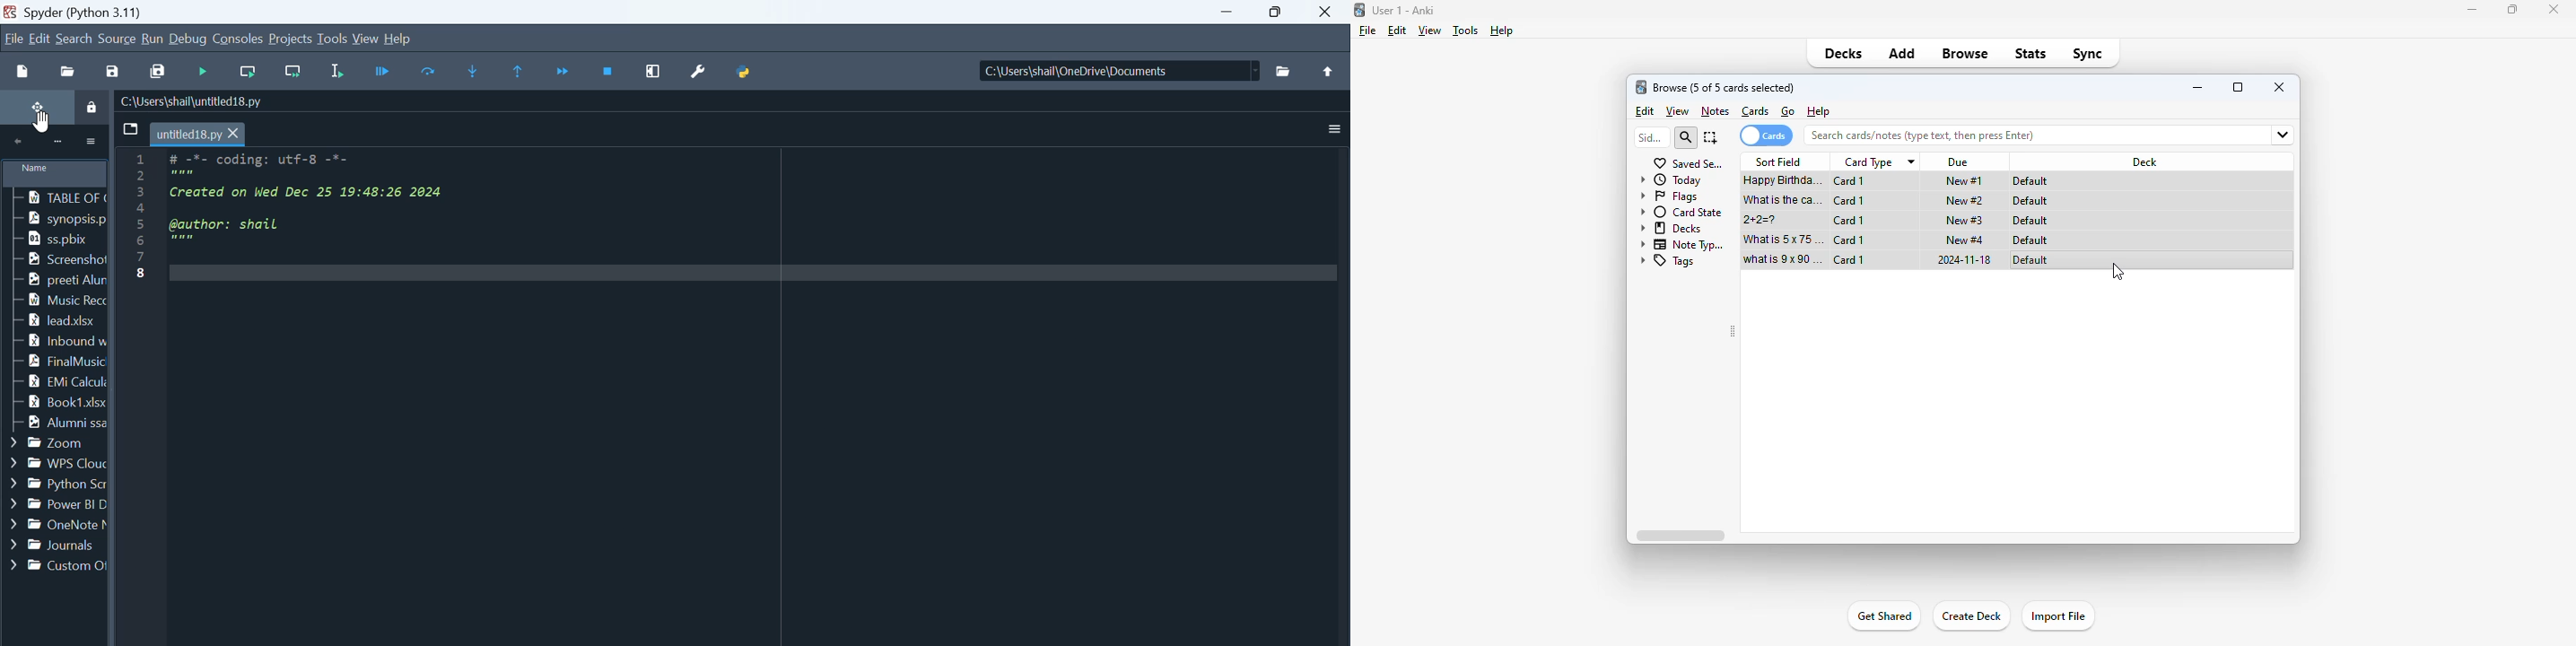  Describe the element at coordinates (140, 303) in the screenshot. I see `line number` at that location.